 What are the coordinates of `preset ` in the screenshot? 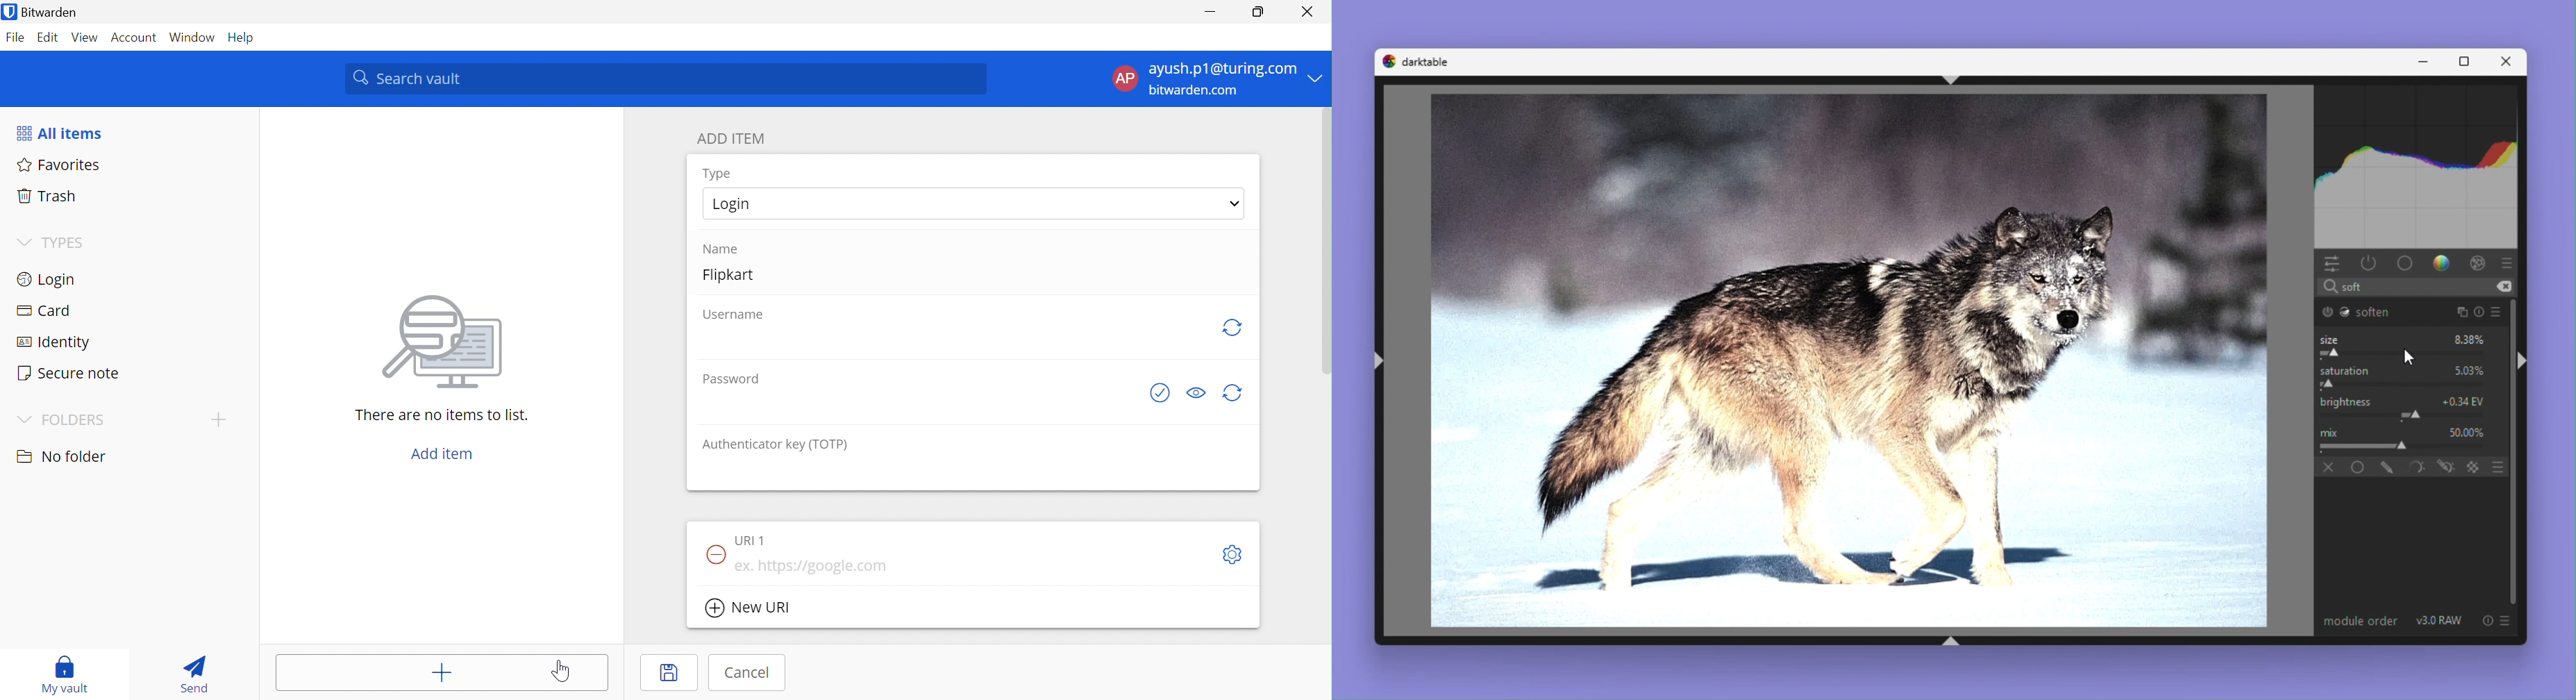 It's located at (2506, 620).